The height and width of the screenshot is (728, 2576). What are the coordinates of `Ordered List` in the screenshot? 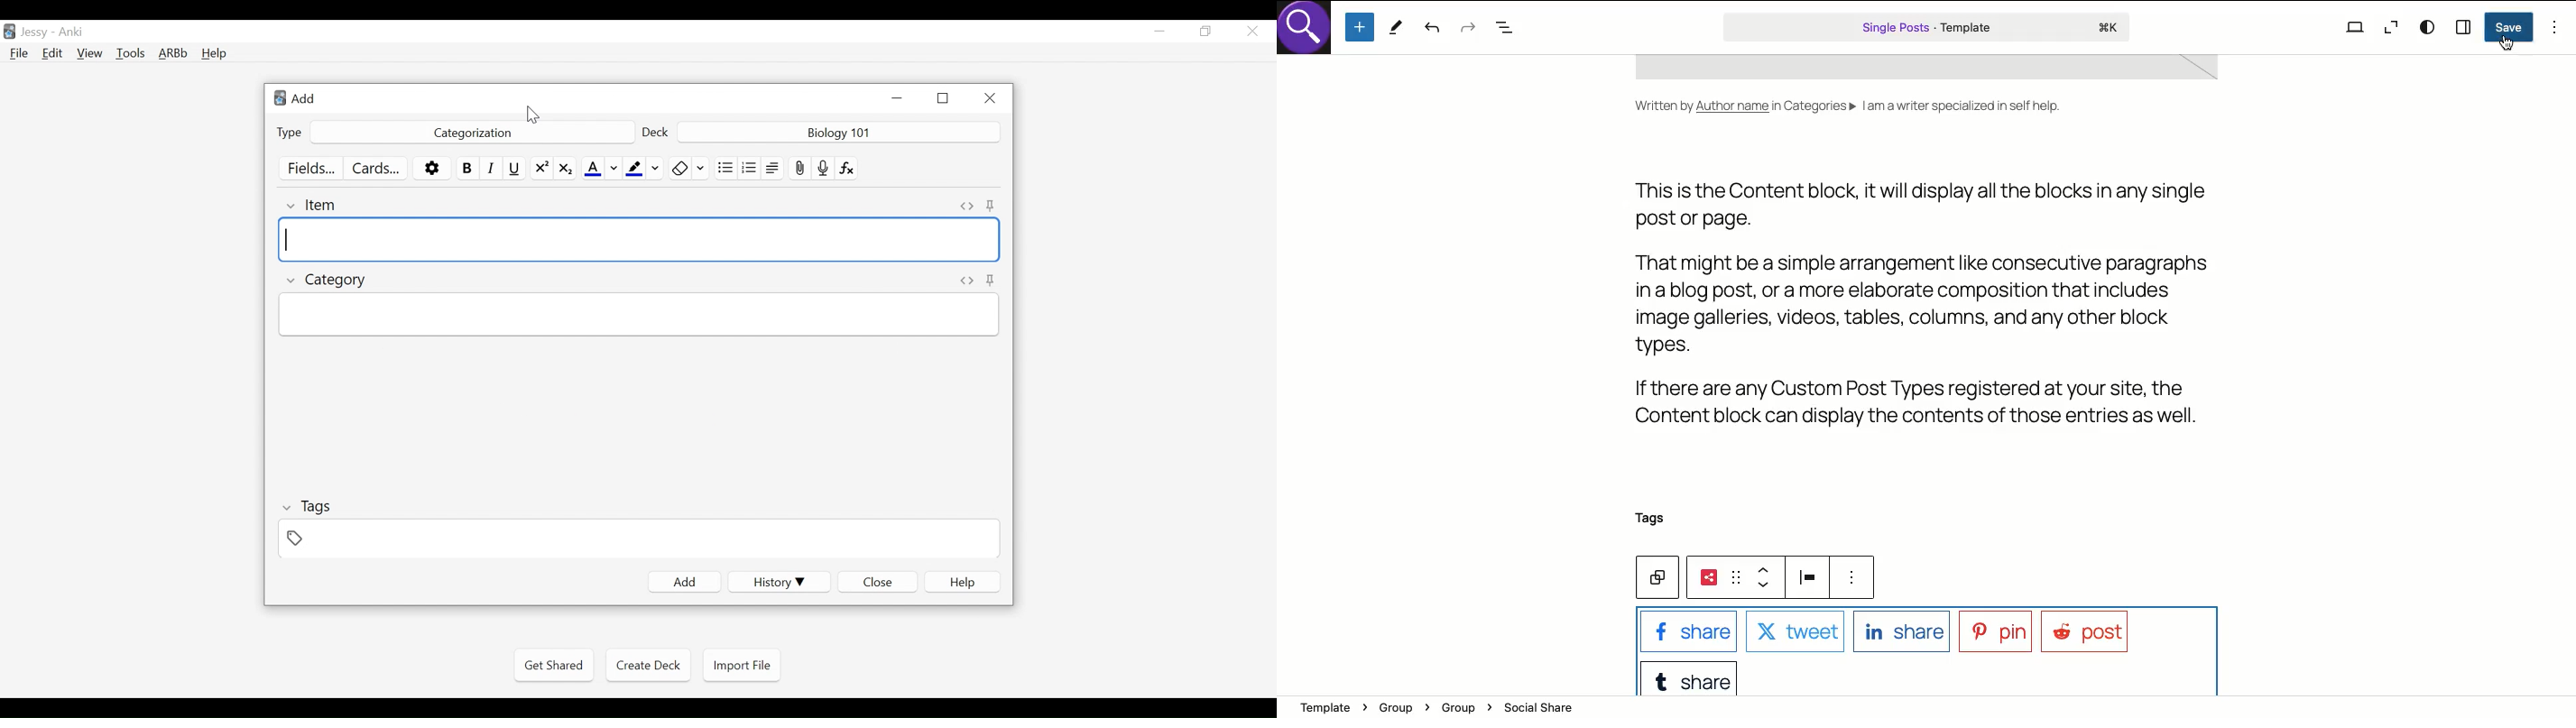 It's located at (749, 169).